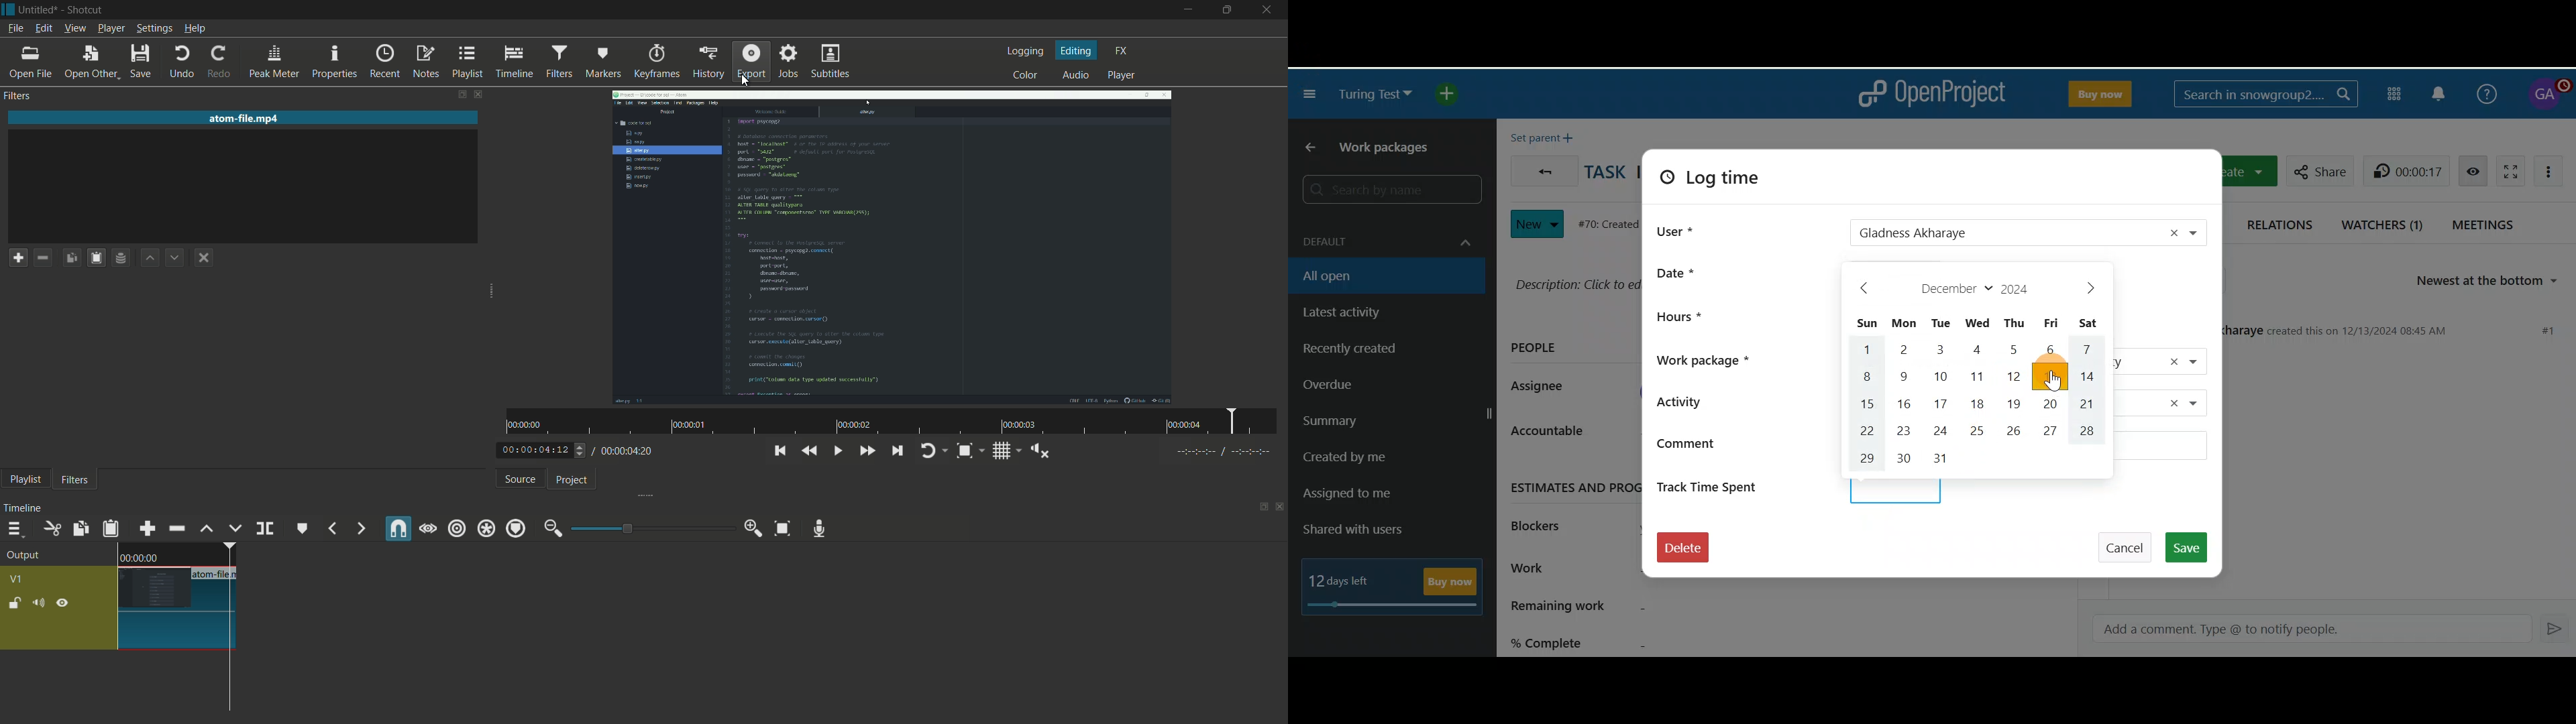 The width and height of the screenshot is (2576, 728). Describe the element at coordinates (1377, 352) in the screenshot. I see `Recently created` at that location.